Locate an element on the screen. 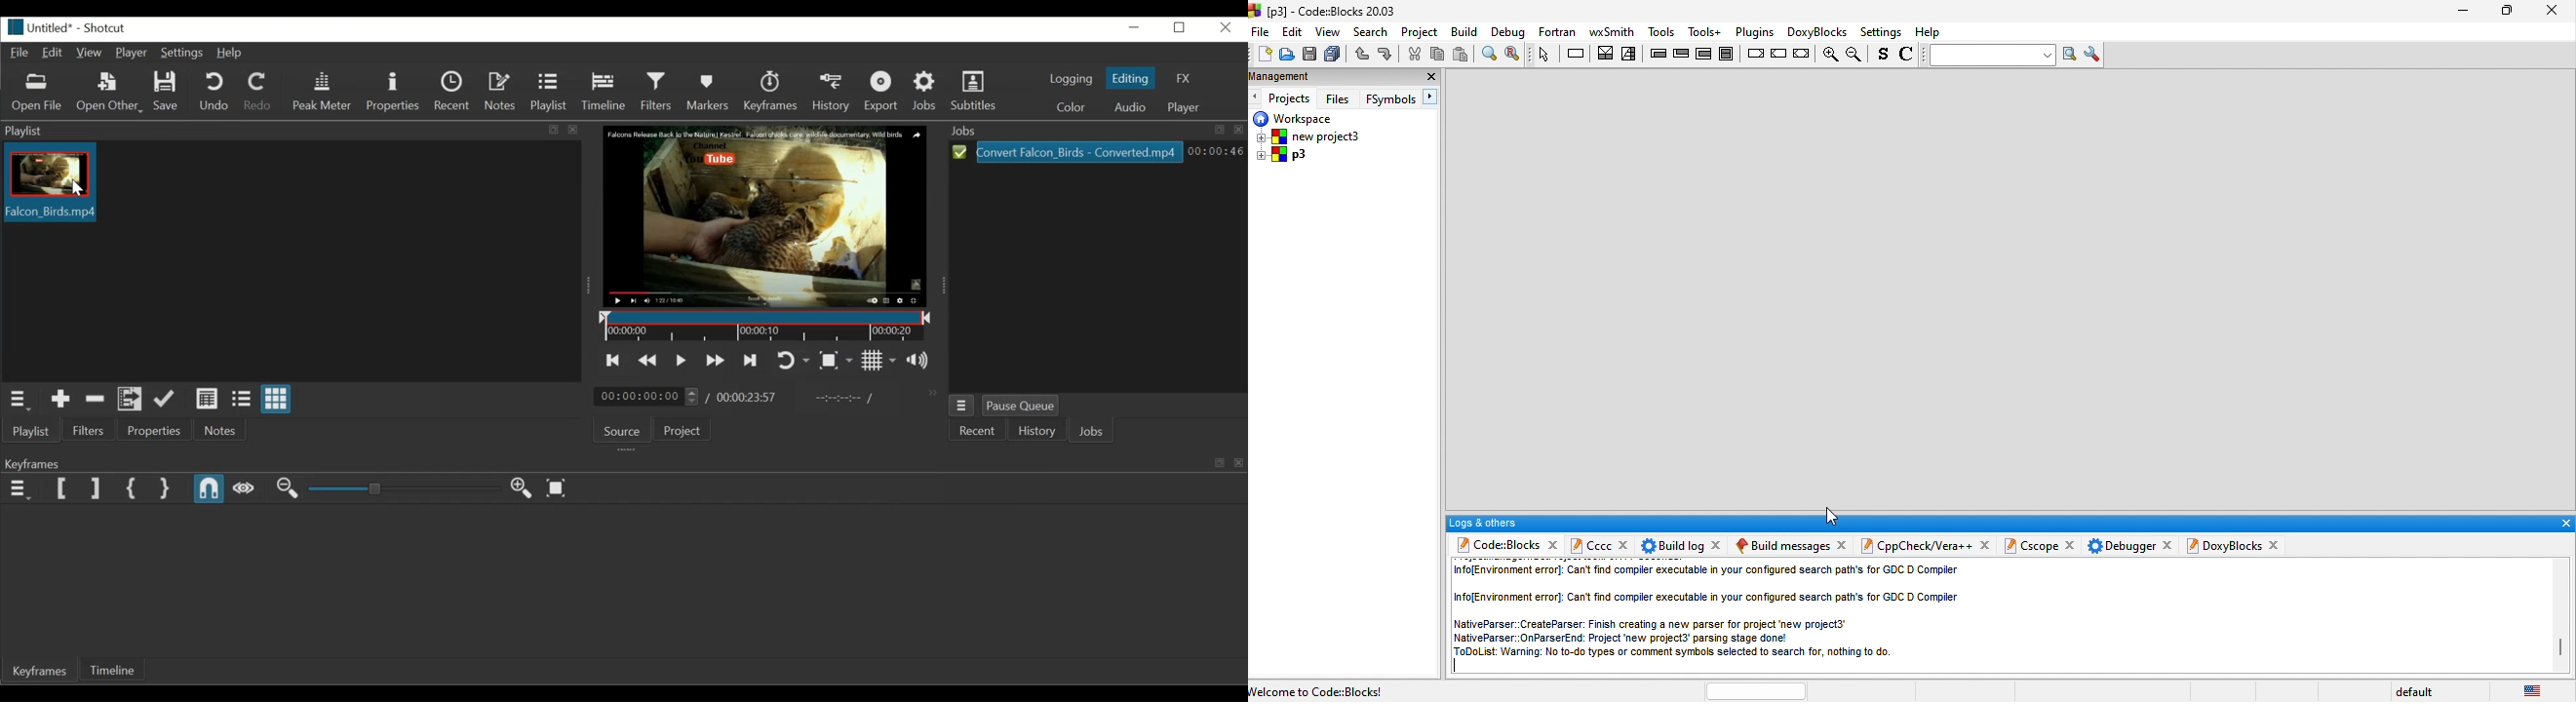  select is located at coordinates (1545, 54).